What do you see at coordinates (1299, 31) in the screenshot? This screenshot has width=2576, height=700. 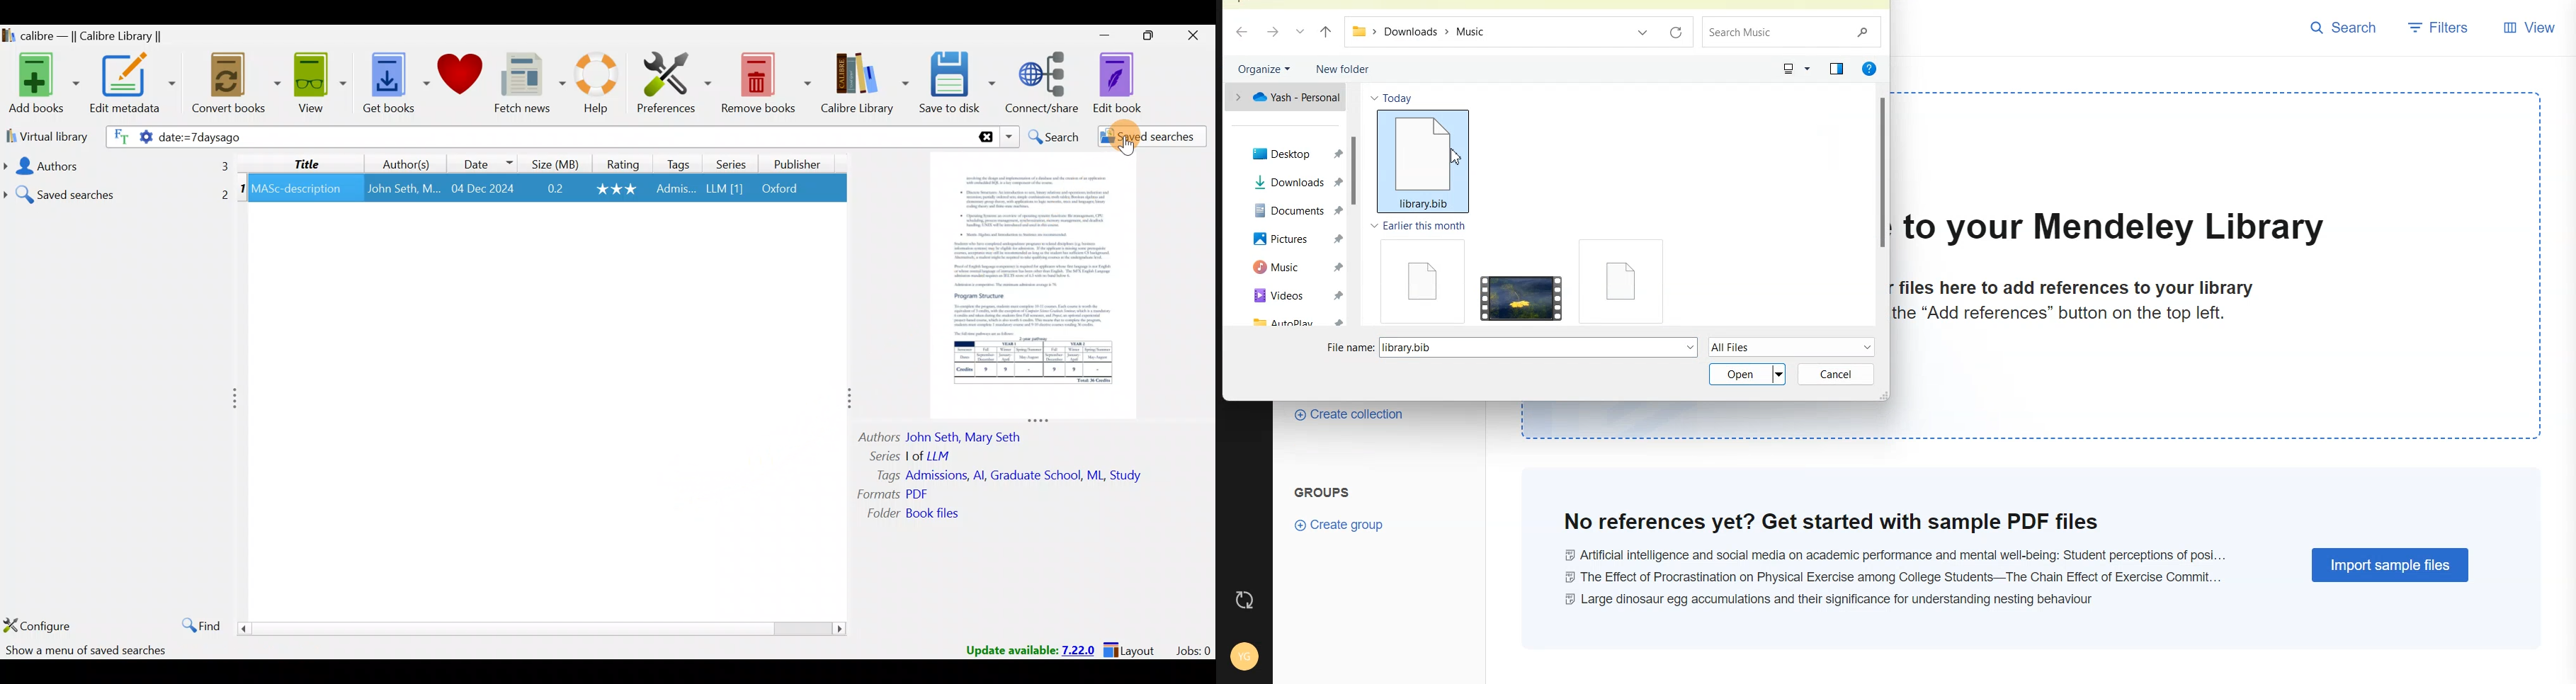 I see `Recent file` at bounding box center [1299, 31].